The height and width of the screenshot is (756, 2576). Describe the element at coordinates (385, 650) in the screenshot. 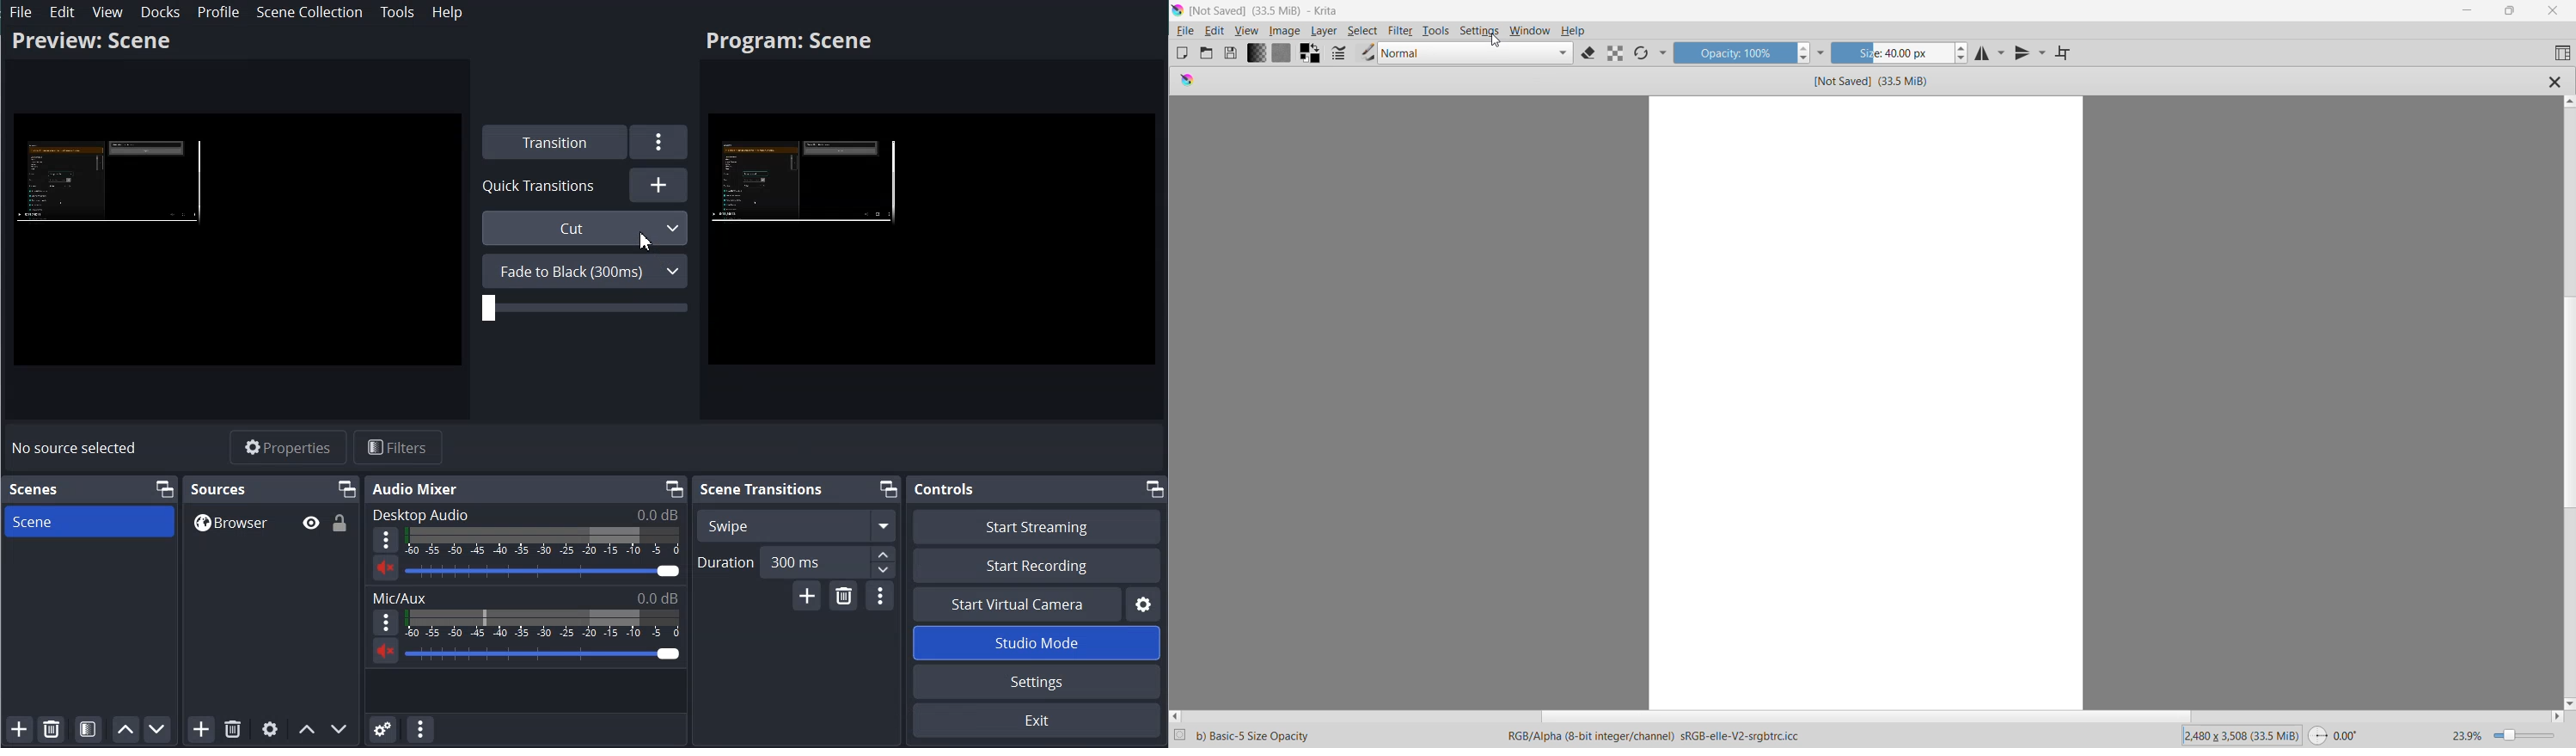

I see `Sound` at that location.